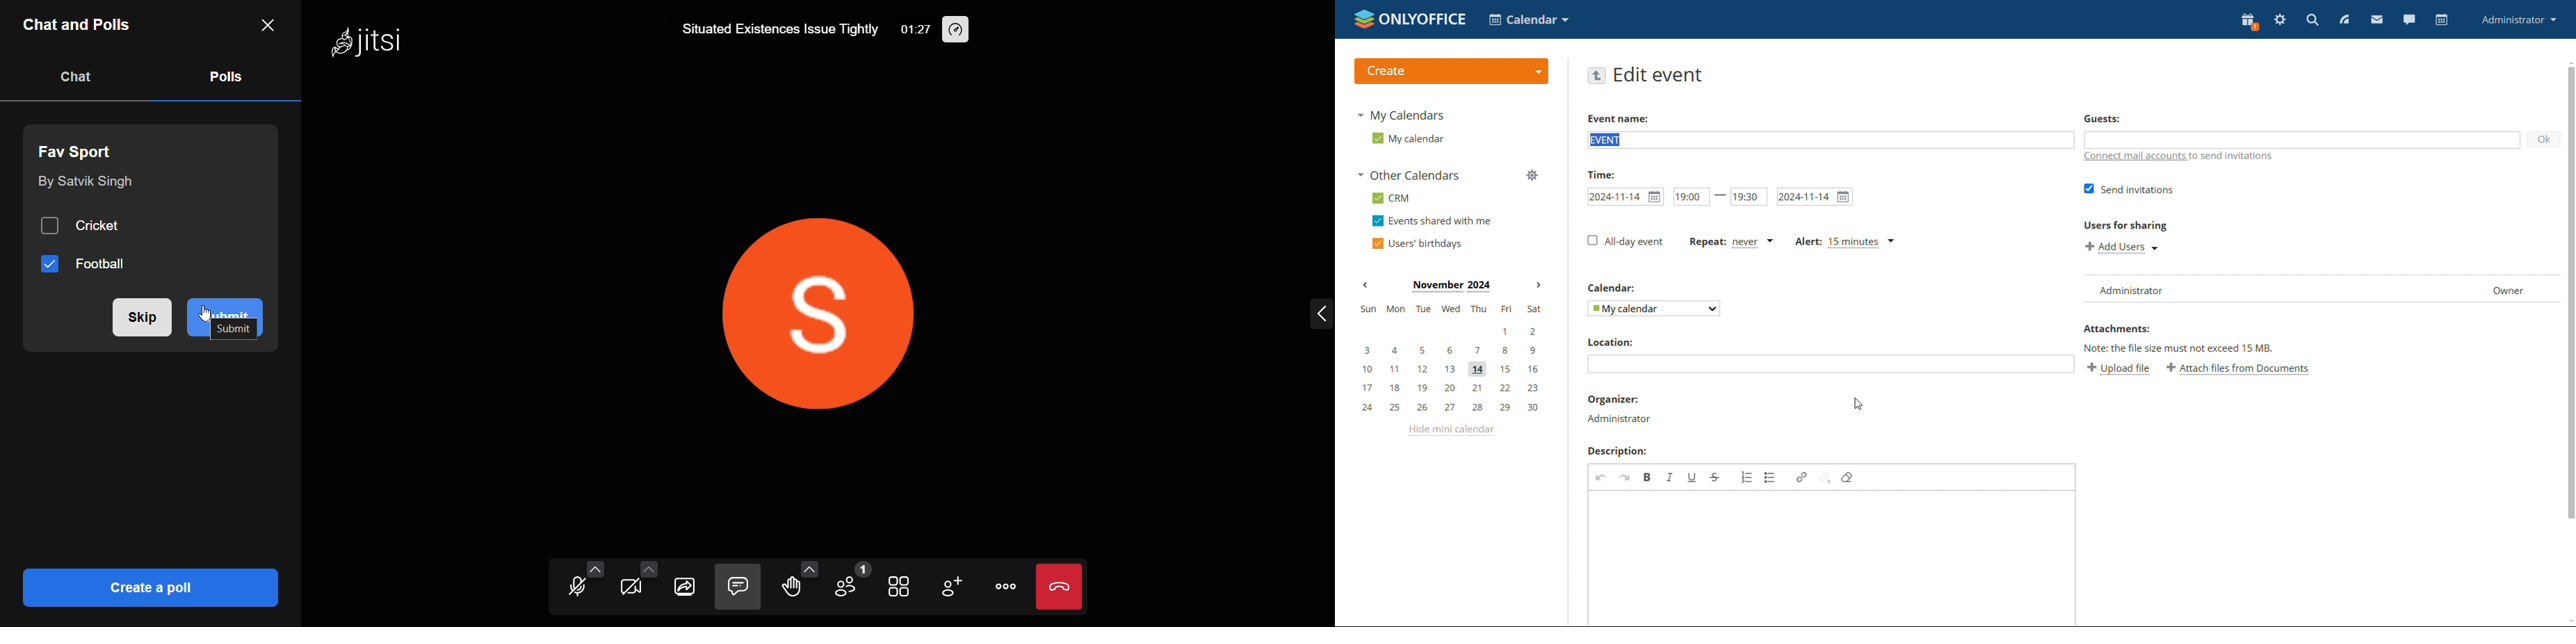 This screenshot has height=644, width=2576. Describe the element at coordinates (1431, 221) in the screenshot. I see `events shared with me` at that location.